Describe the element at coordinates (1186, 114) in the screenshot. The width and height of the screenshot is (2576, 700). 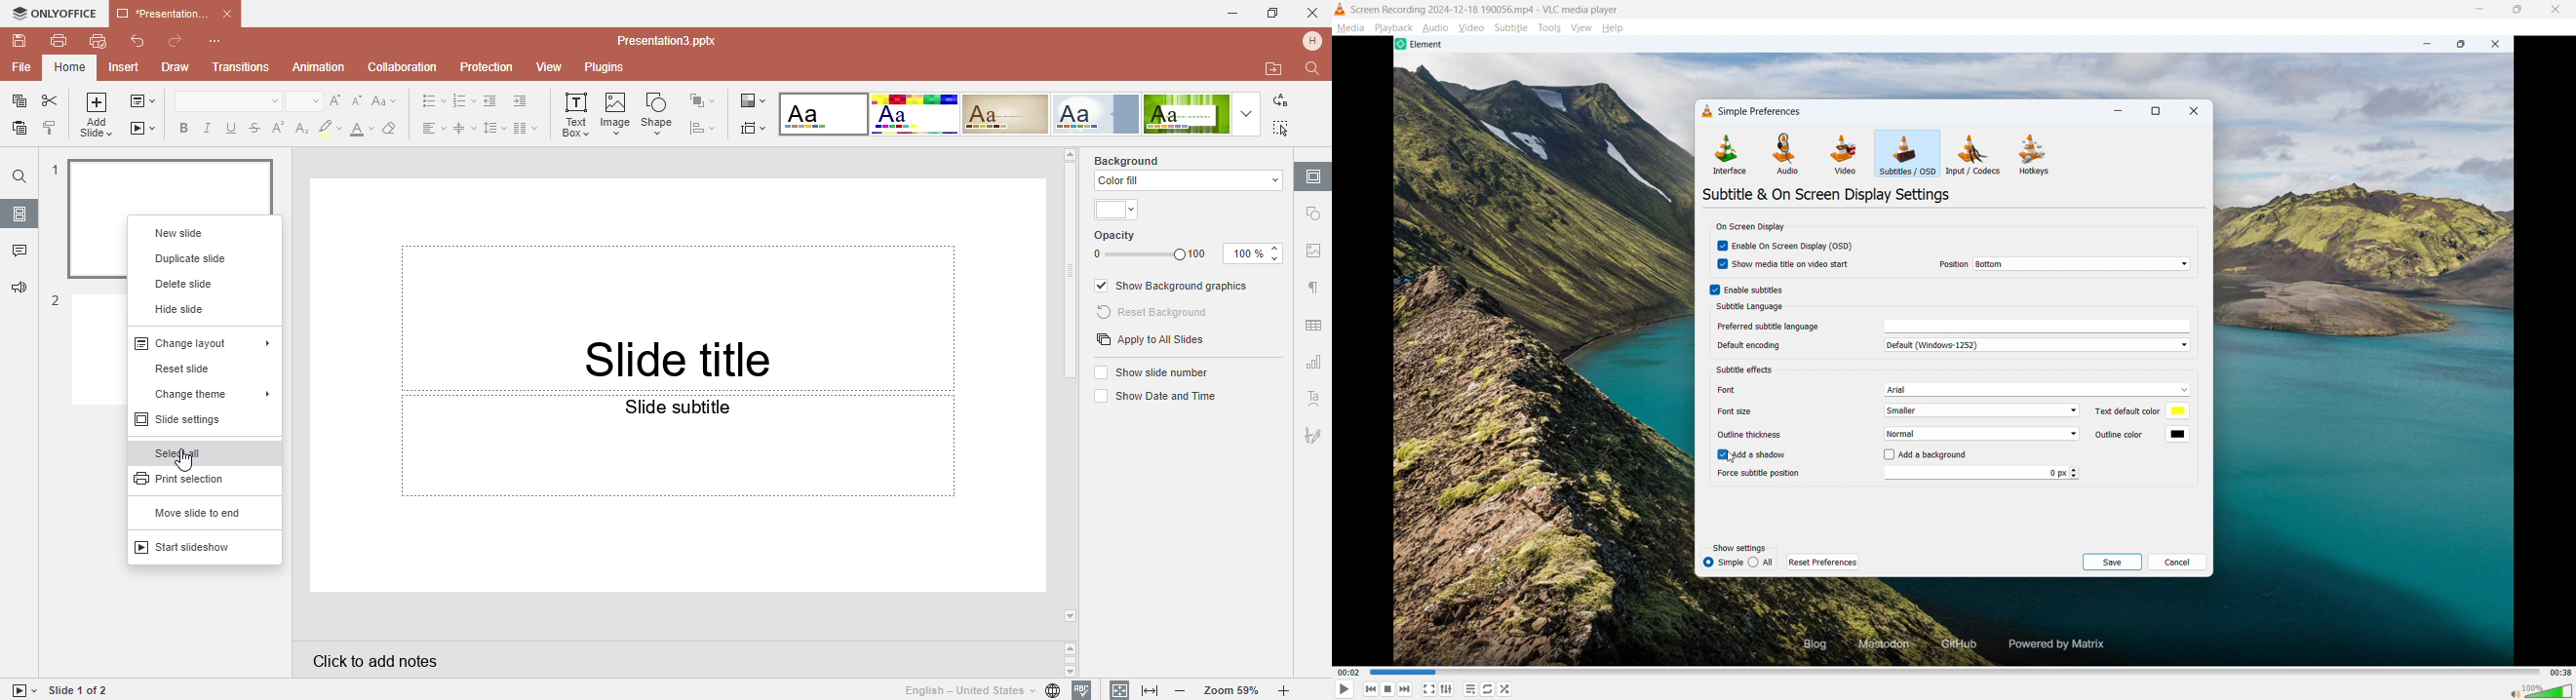
I see `Green leaf` at that location.